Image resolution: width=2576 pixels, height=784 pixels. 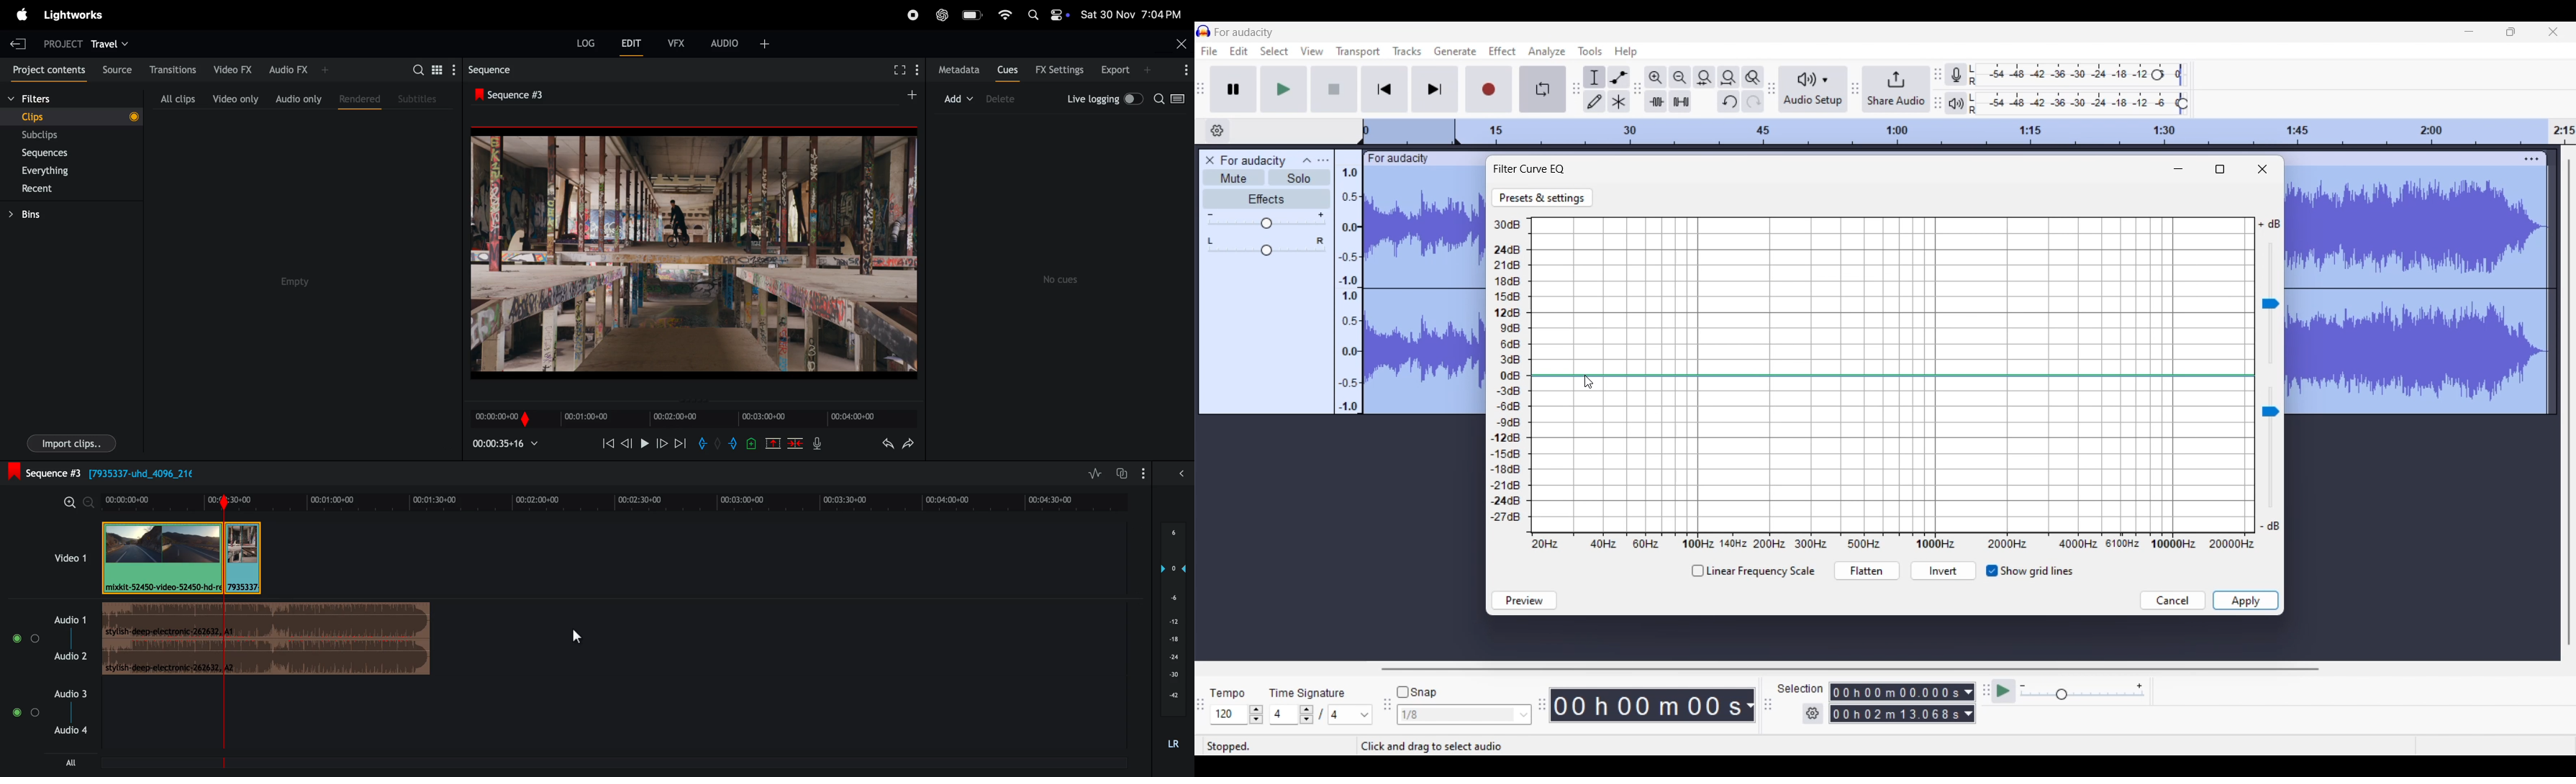 What do you see at coordinates (1228, 714) in the screenshot?
I see `Type in tempo` at bounding box center [1228, 714].